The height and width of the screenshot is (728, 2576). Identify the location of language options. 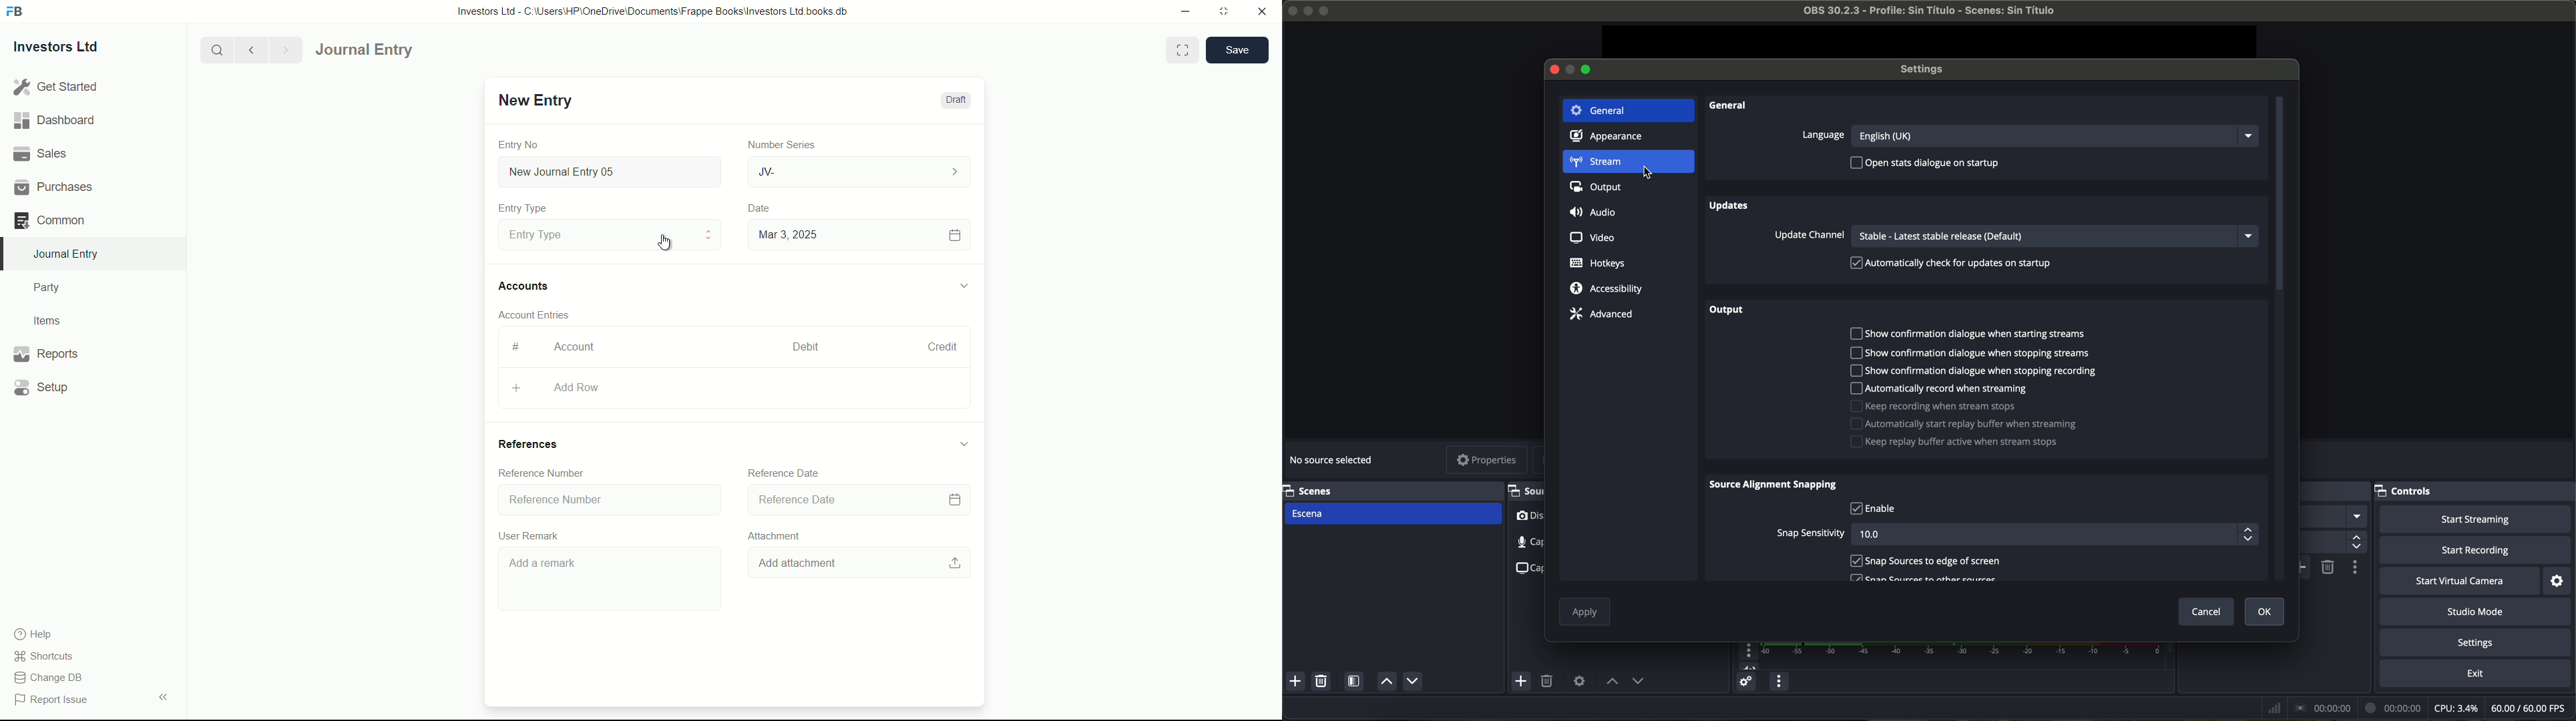
(2032, 134).